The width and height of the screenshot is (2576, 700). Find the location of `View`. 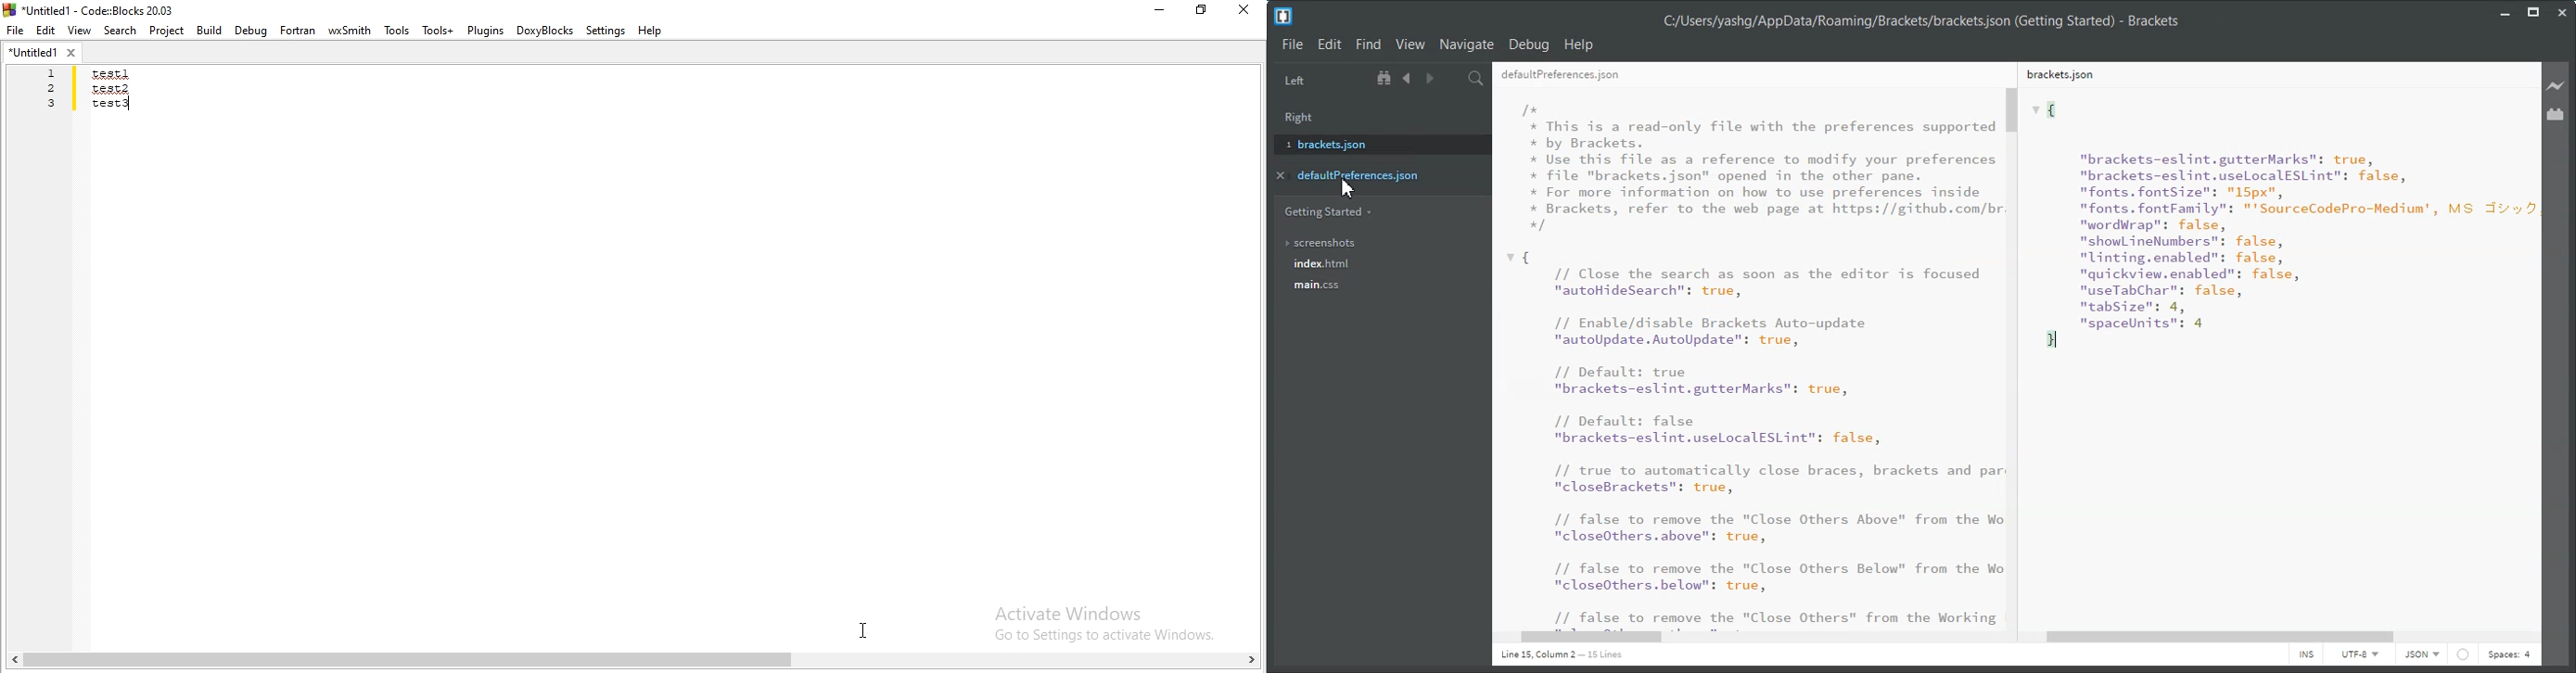

View is located at coordinates (1410, 45).